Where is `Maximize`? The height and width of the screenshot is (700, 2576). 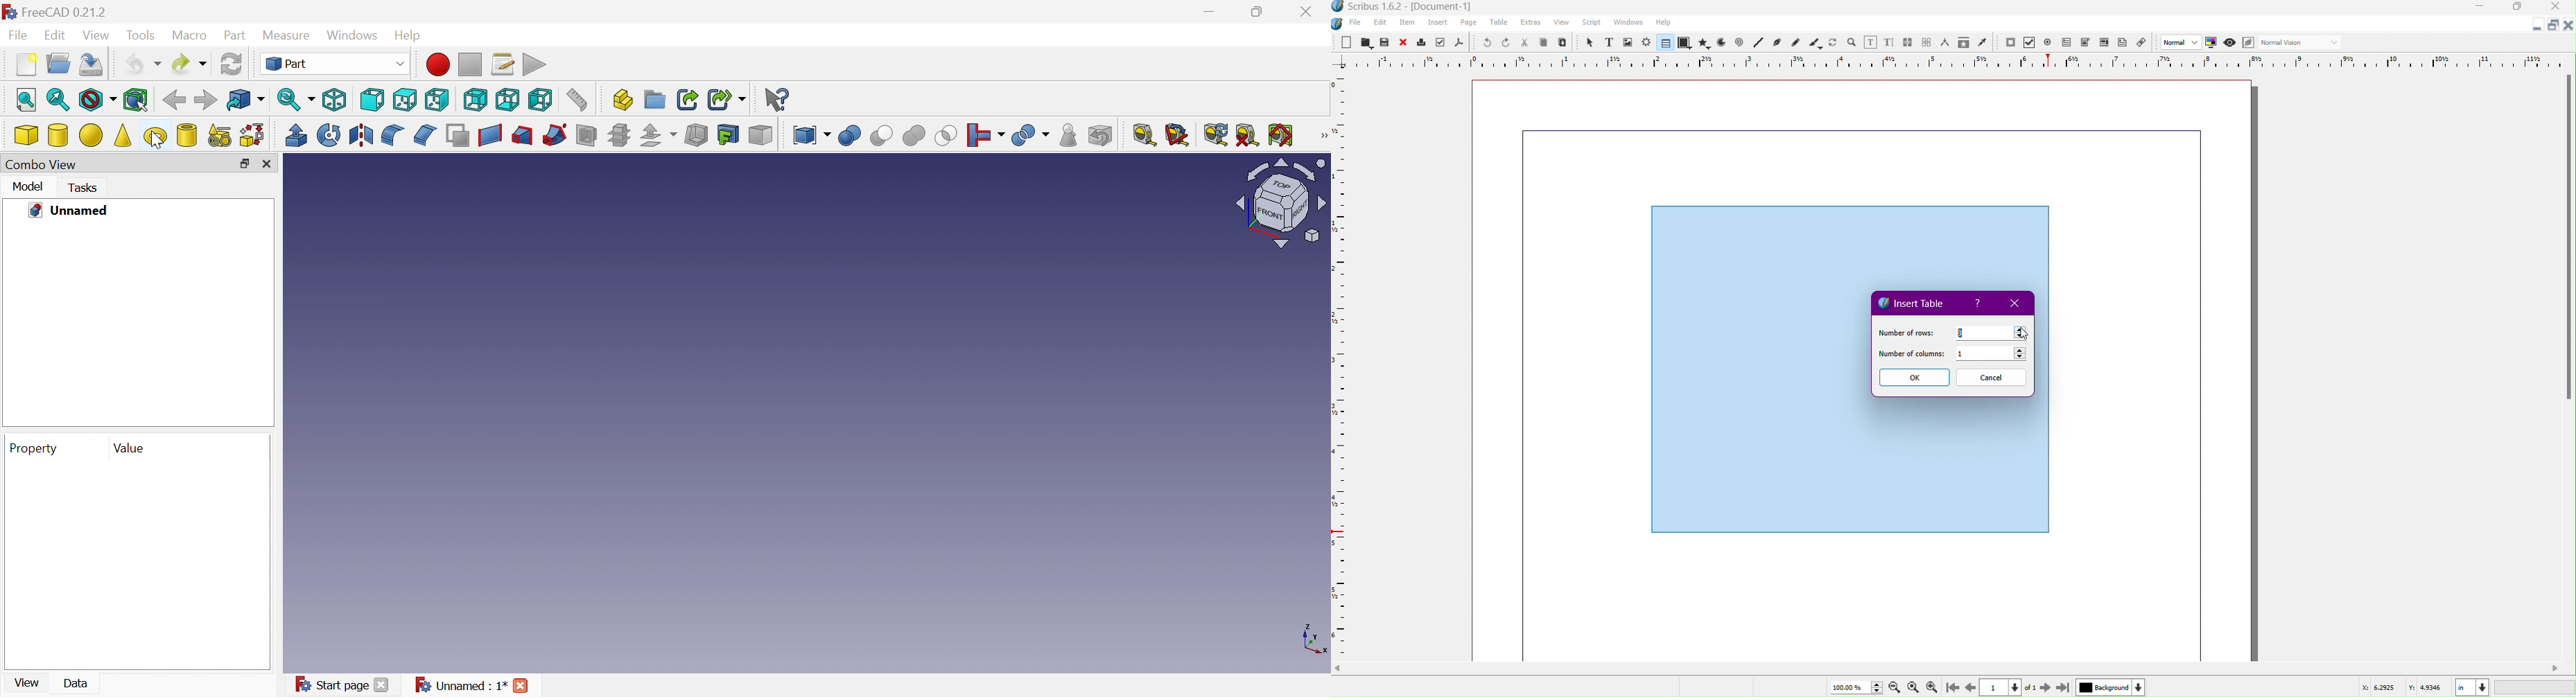
Maximize is located at coordinates (2552, 25).